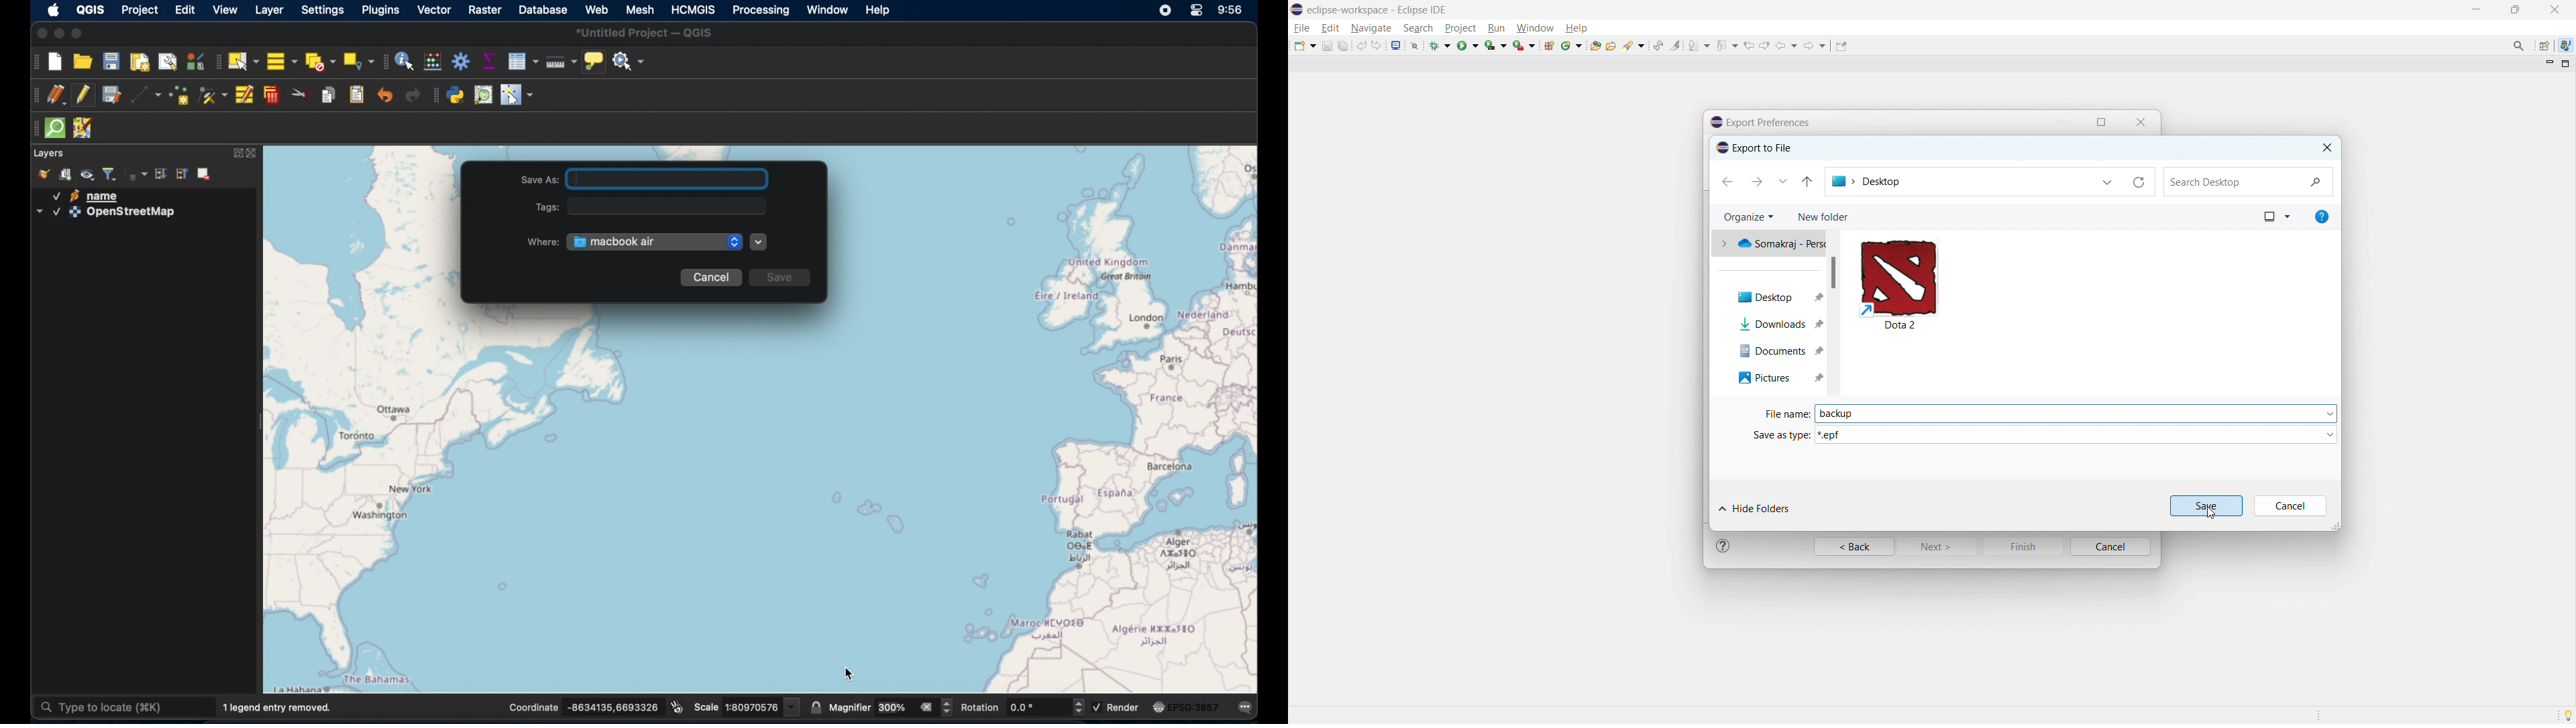 Image resolution: width=2576 pixels, height=728 pixels. Describe the element at coordinates (2515, 9) in the screenshot. I see `maximize` at that location.